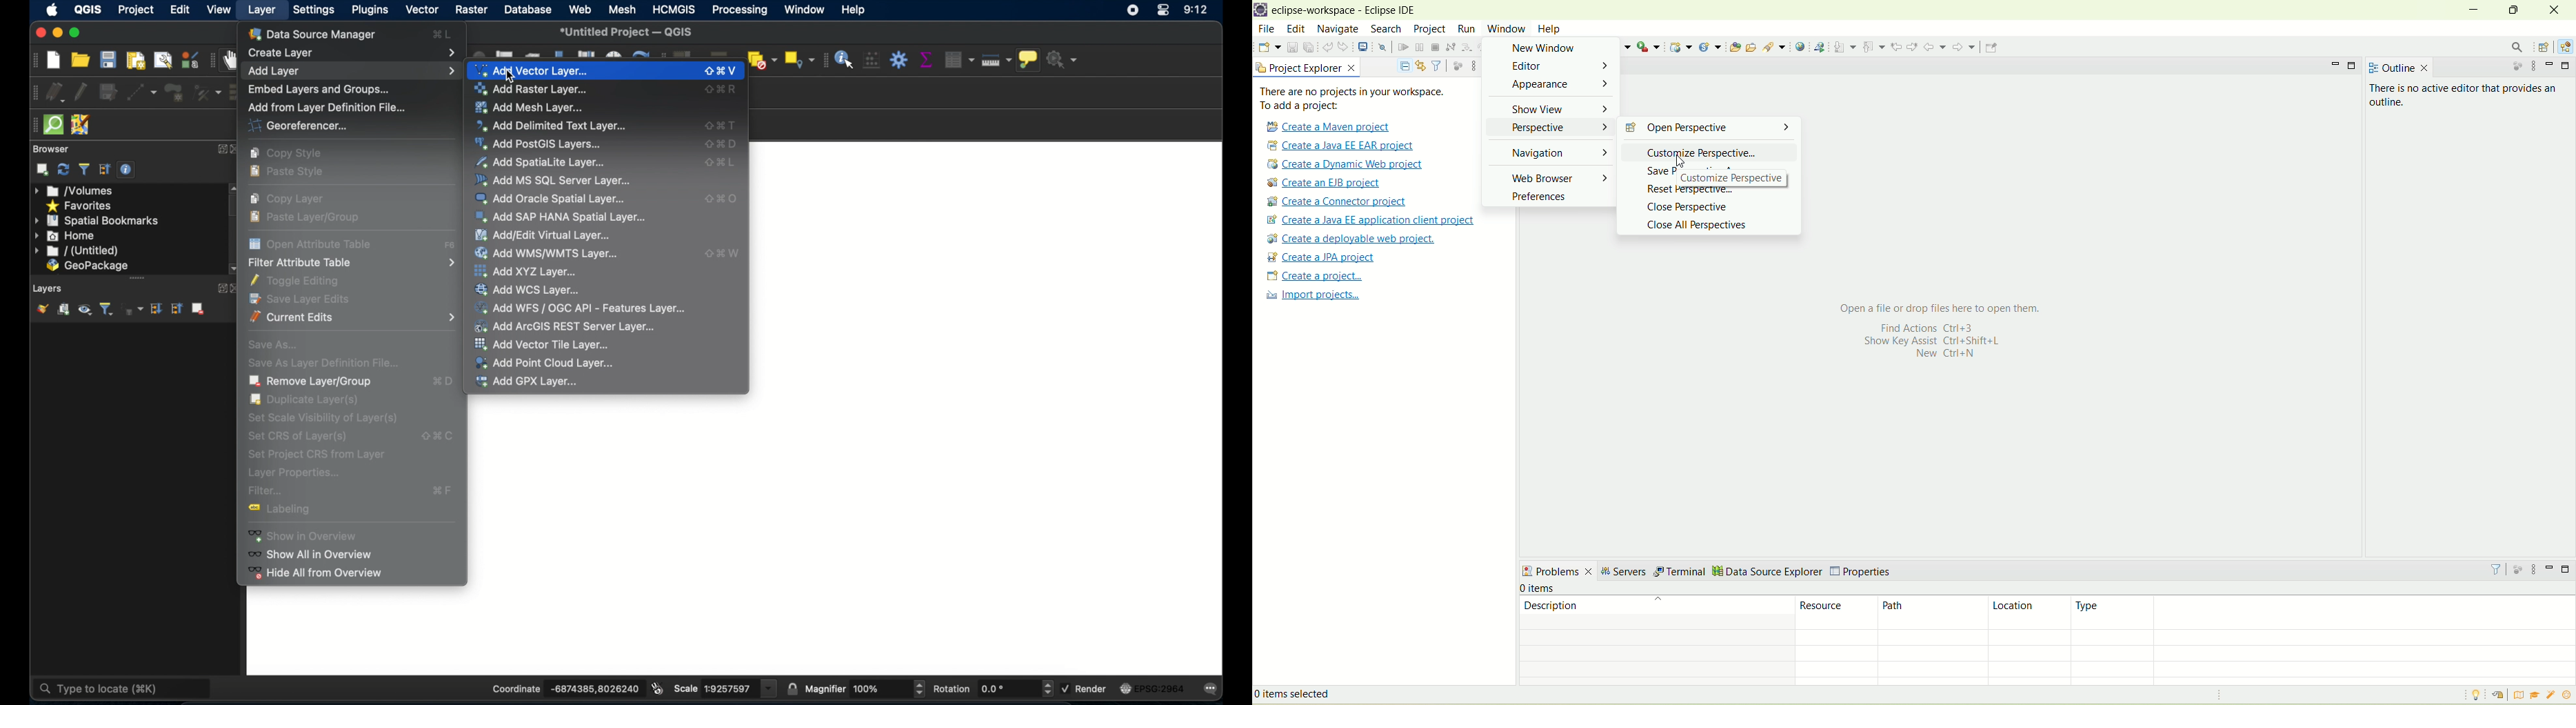  What do you see at coordinates (1745, 178) in the screenshot?
I see `customize perspective` at bounding box center [1745, 178].